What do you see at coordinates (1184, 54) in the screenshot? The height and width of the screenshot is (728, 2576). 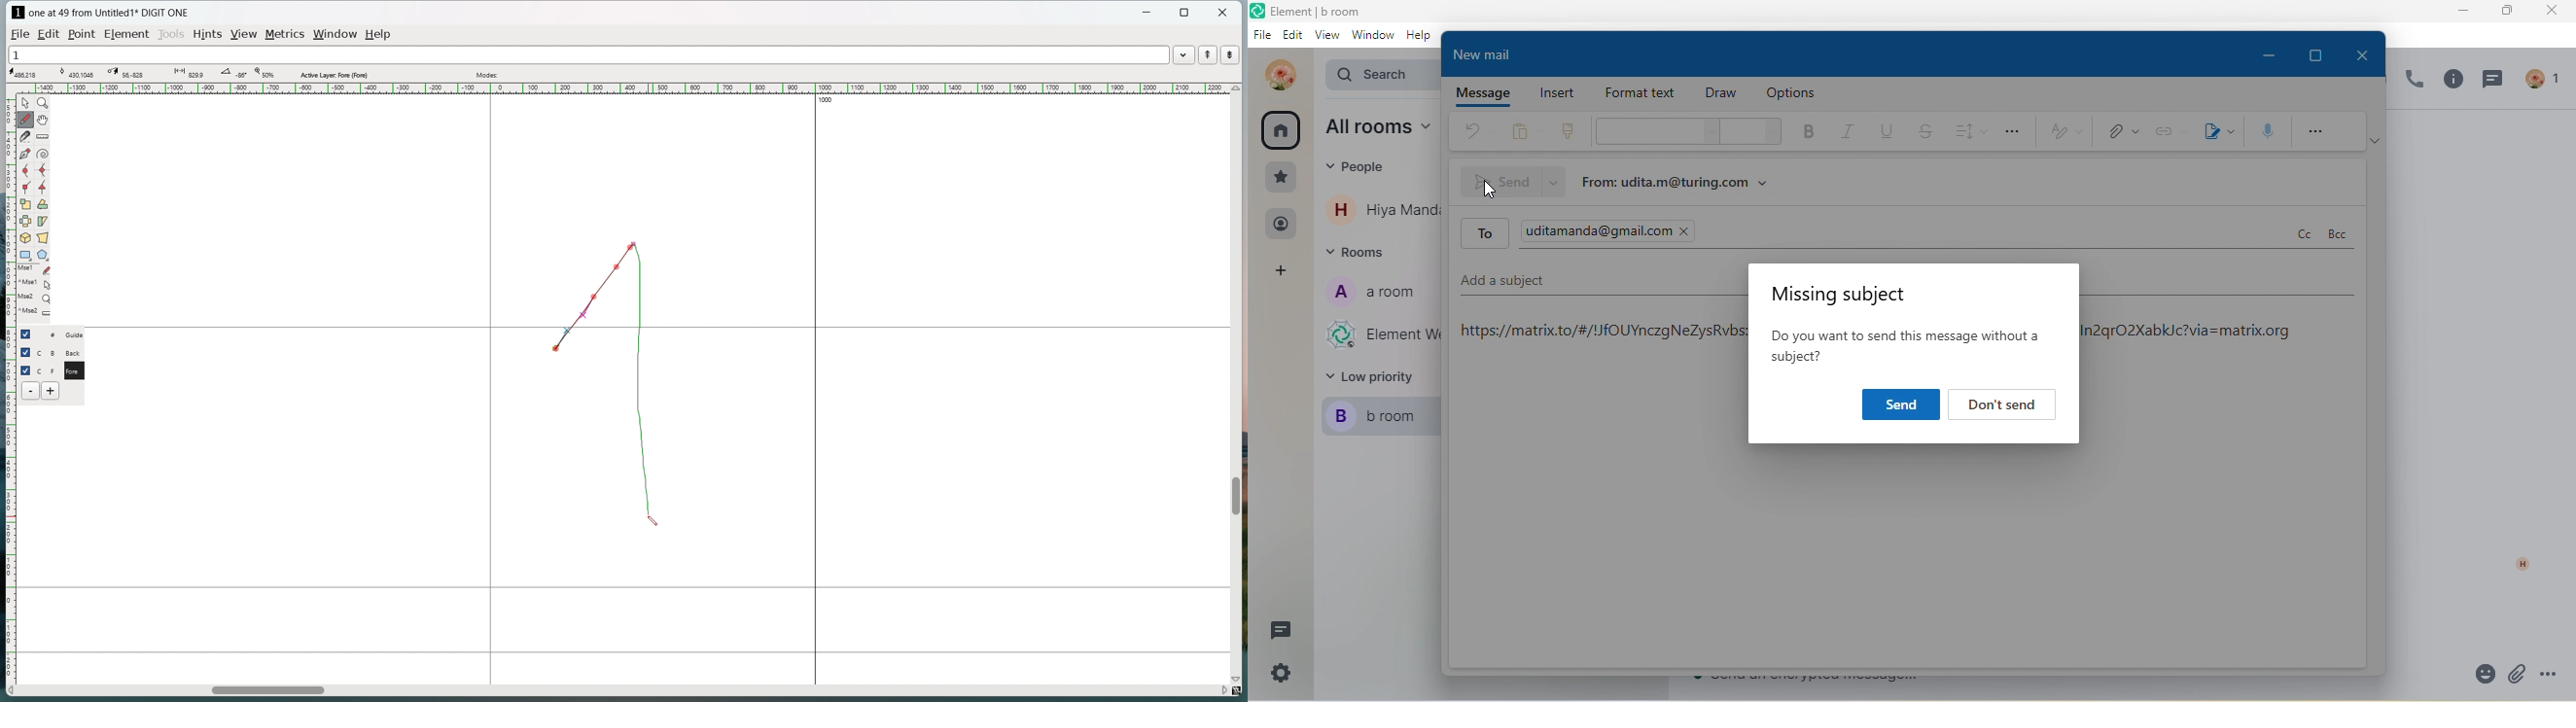 I see `word list` at bounding box center [1184, 54].